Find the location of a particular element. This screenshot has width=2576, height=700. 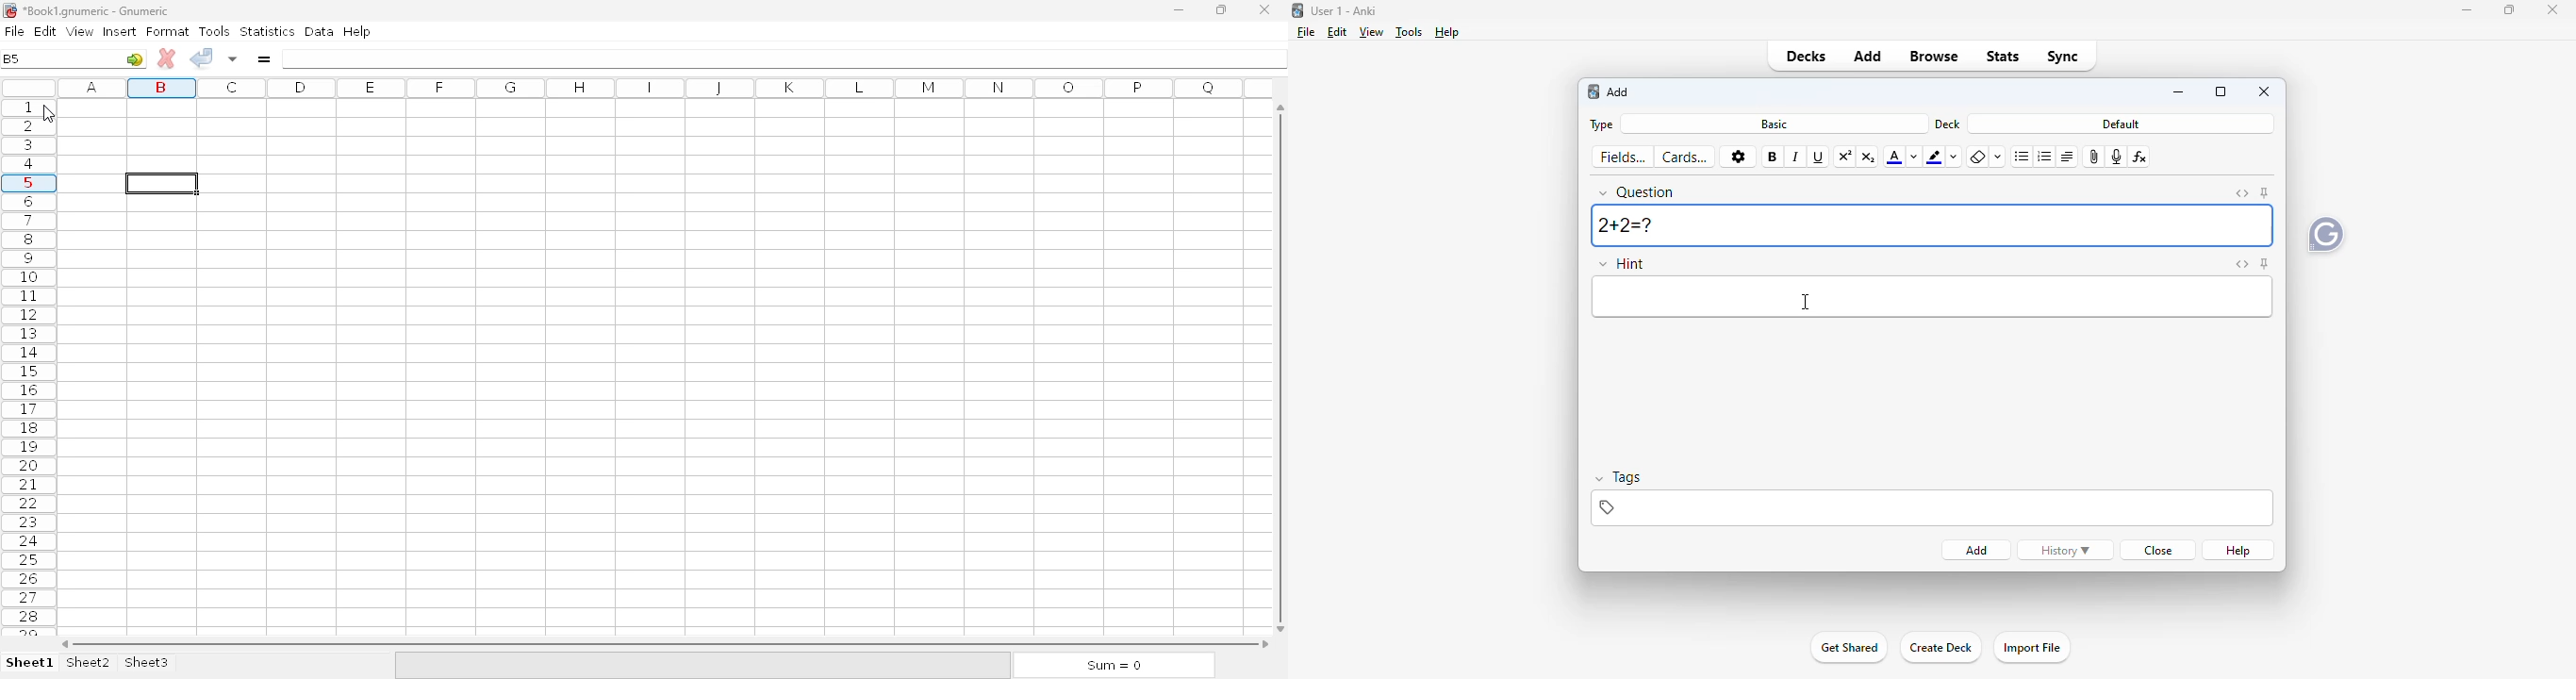

hint is located at coordinates (1621, 263).